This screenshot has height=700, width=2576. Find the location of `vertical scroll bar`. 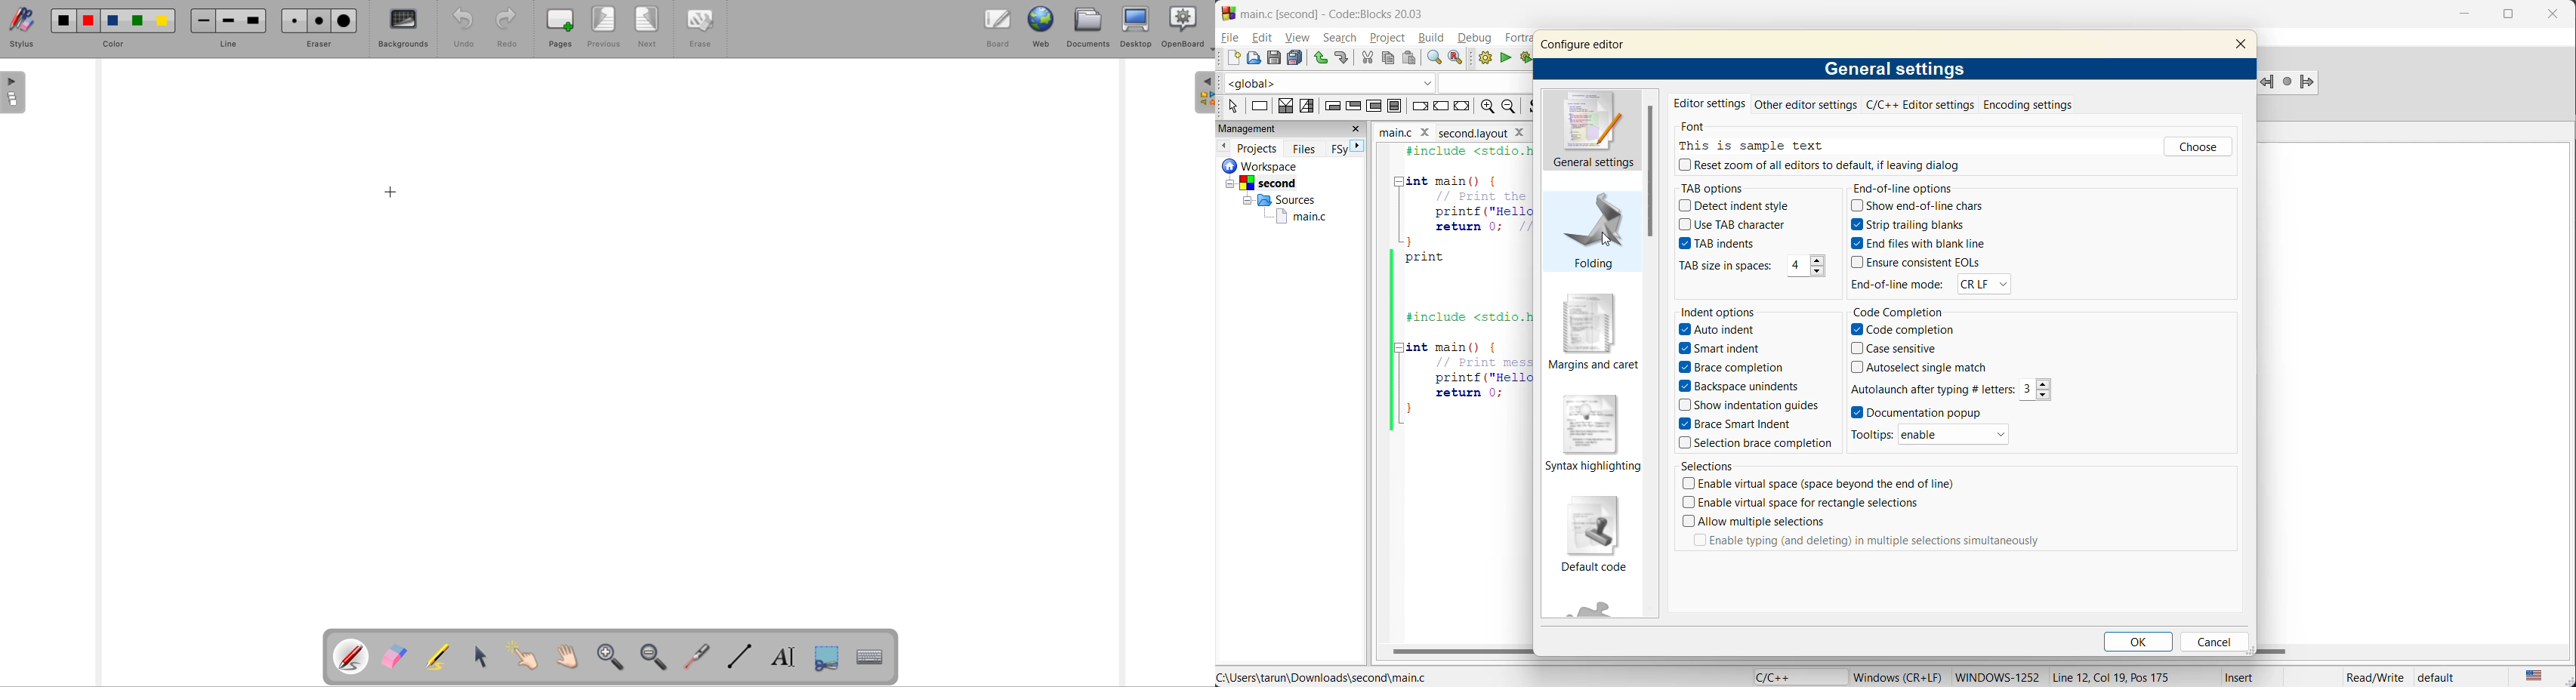

vertical scroll bar is located at coordinates (1652, 171).